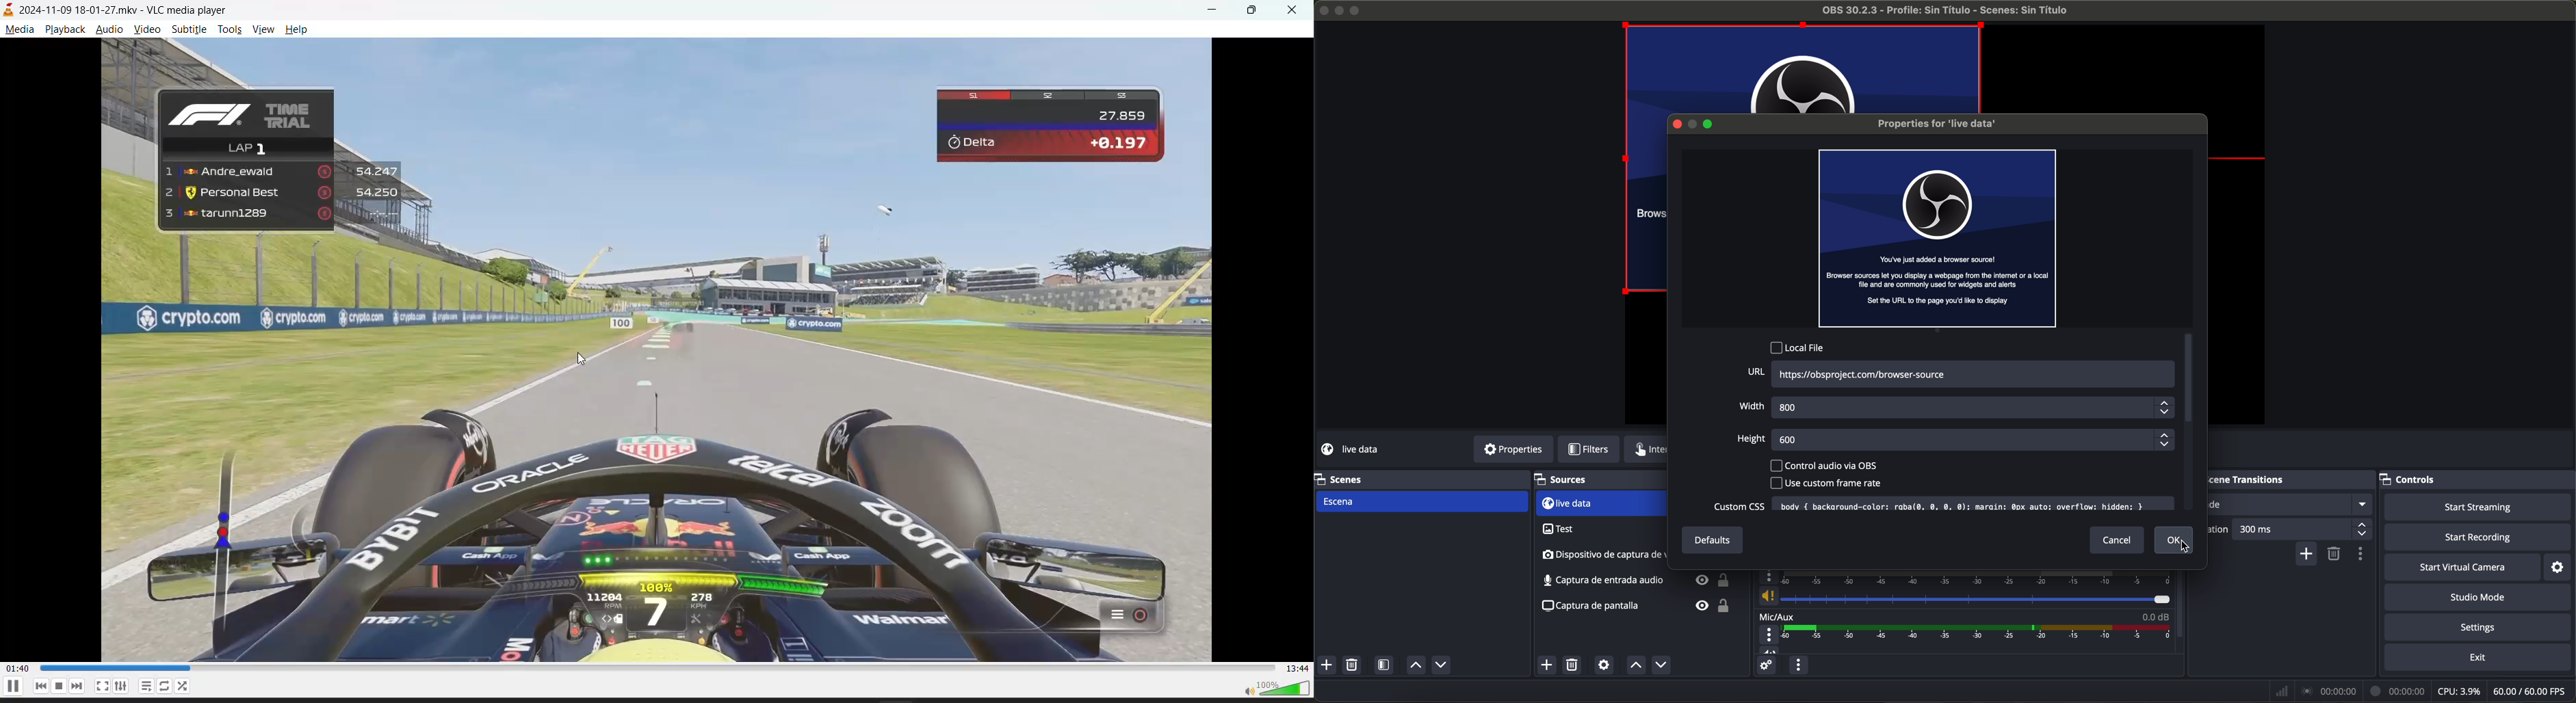 This screenshot has width=2576, height=728. I want to click on video contrast increased, so click(659, 352).